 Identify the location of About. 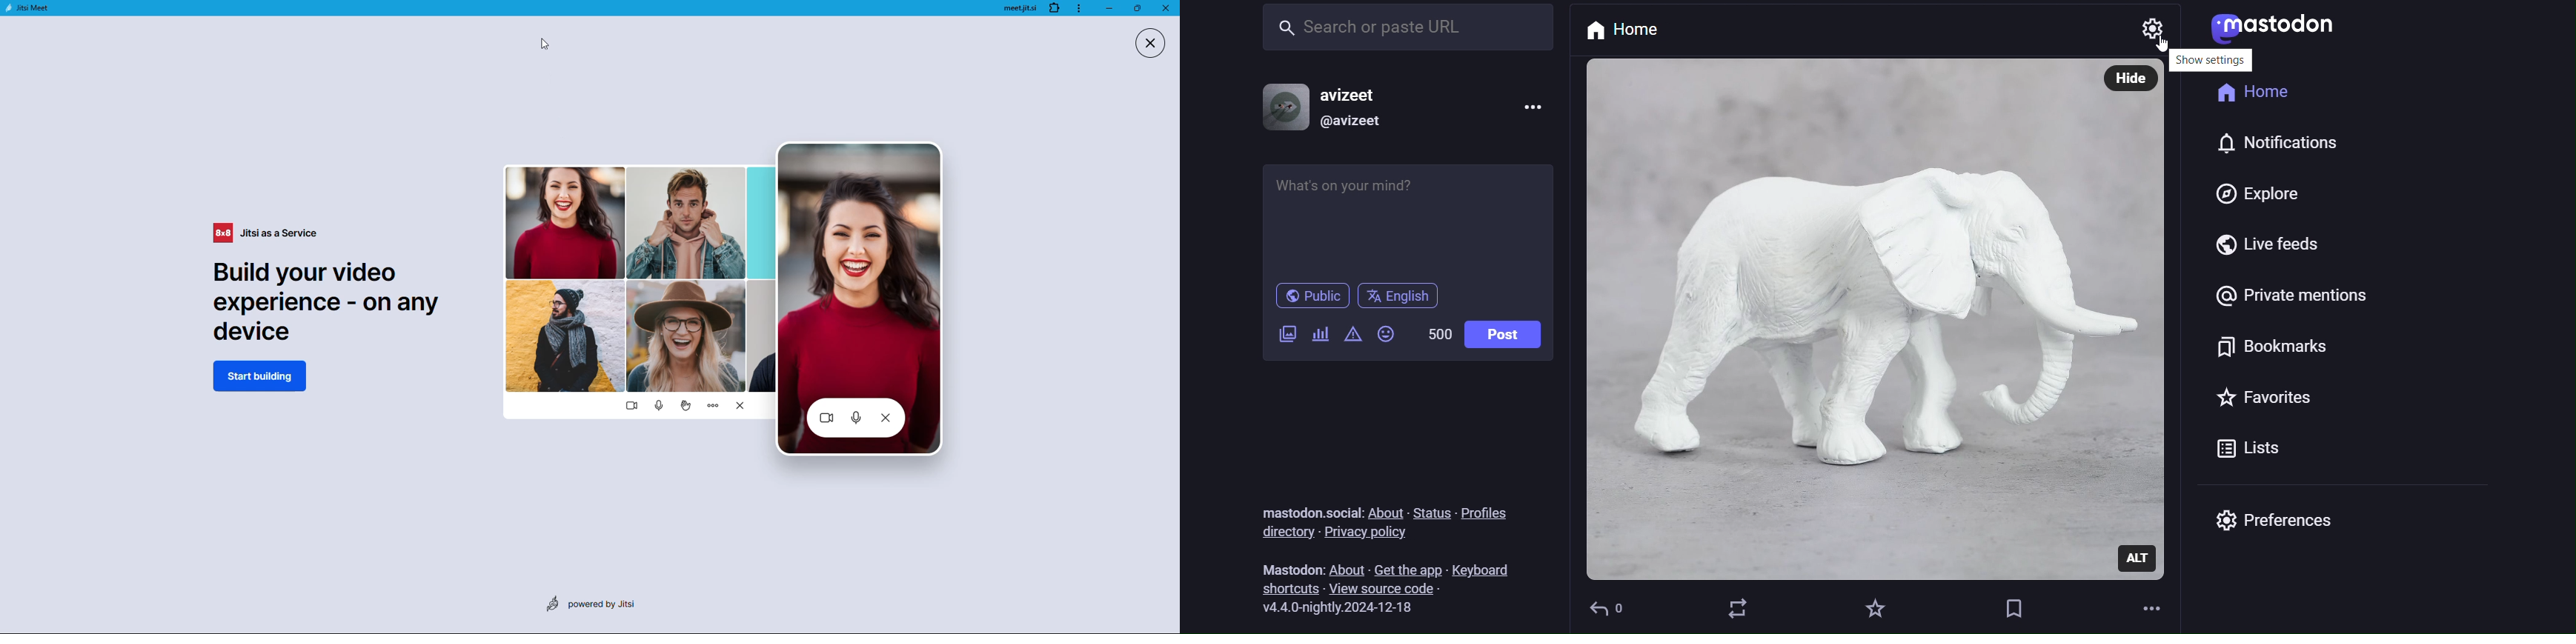
(1344, 568).